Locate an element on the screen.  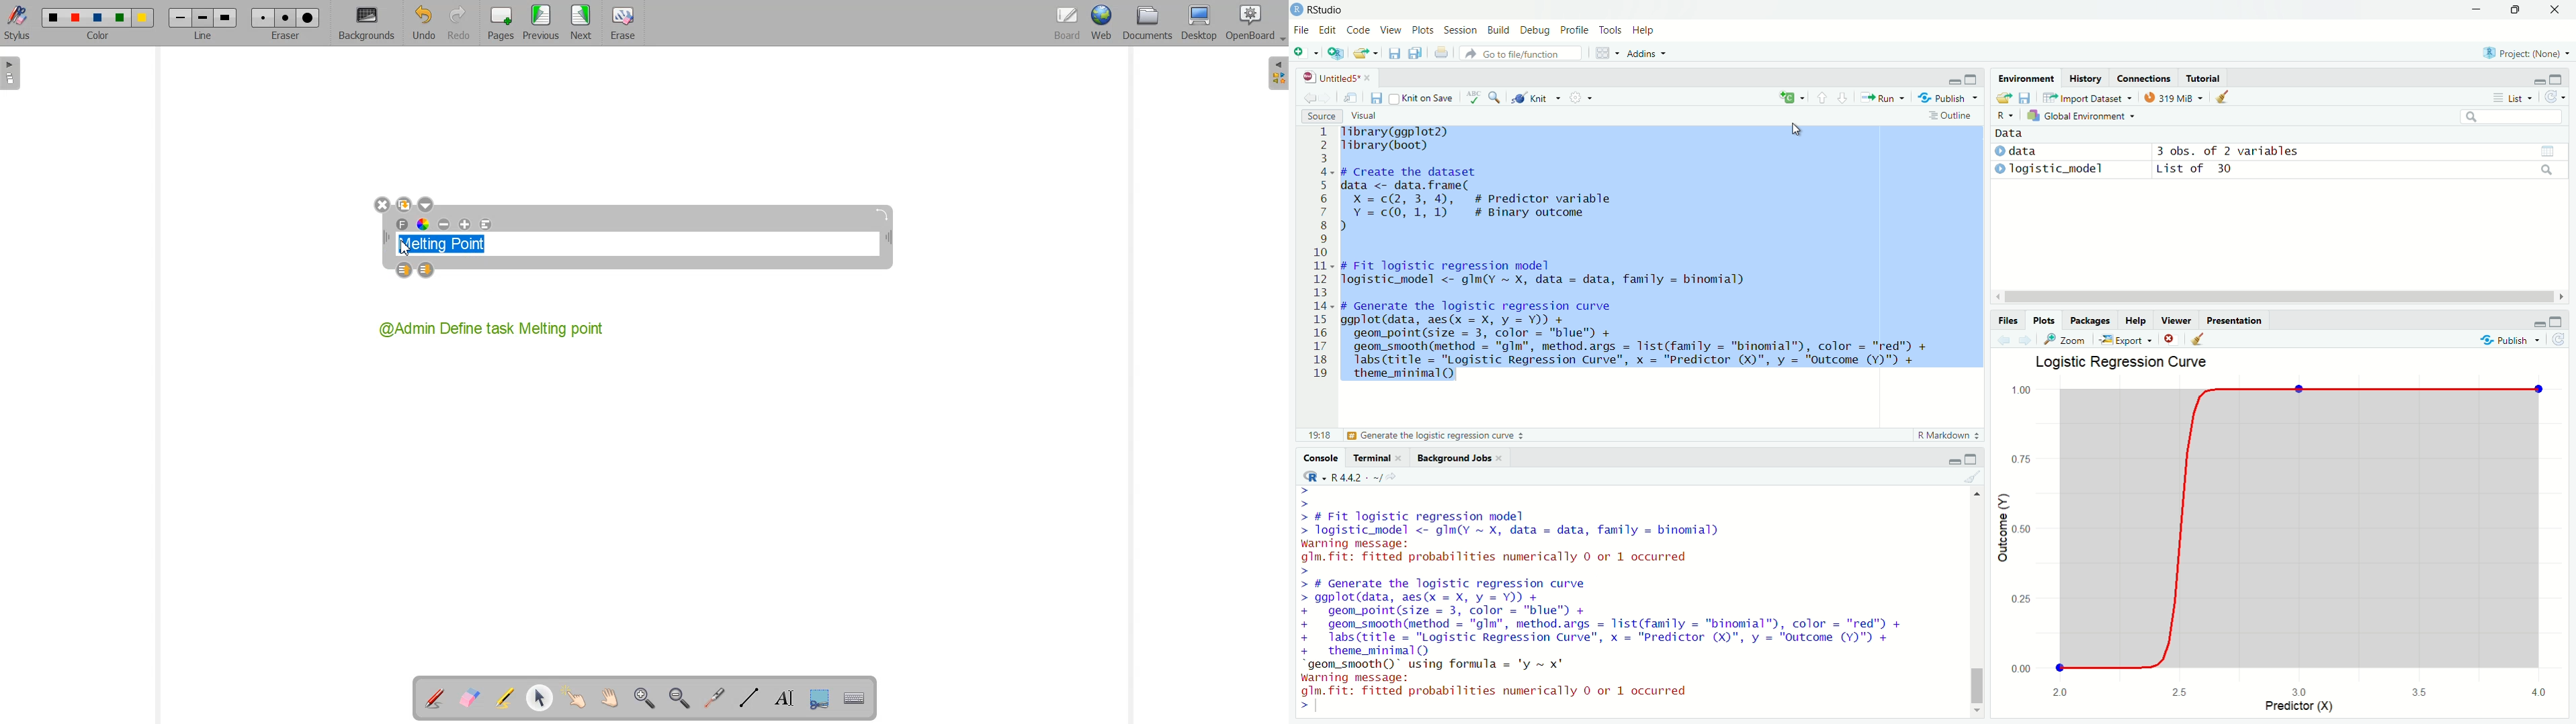
Knit is located at coordinates (1536, 97).